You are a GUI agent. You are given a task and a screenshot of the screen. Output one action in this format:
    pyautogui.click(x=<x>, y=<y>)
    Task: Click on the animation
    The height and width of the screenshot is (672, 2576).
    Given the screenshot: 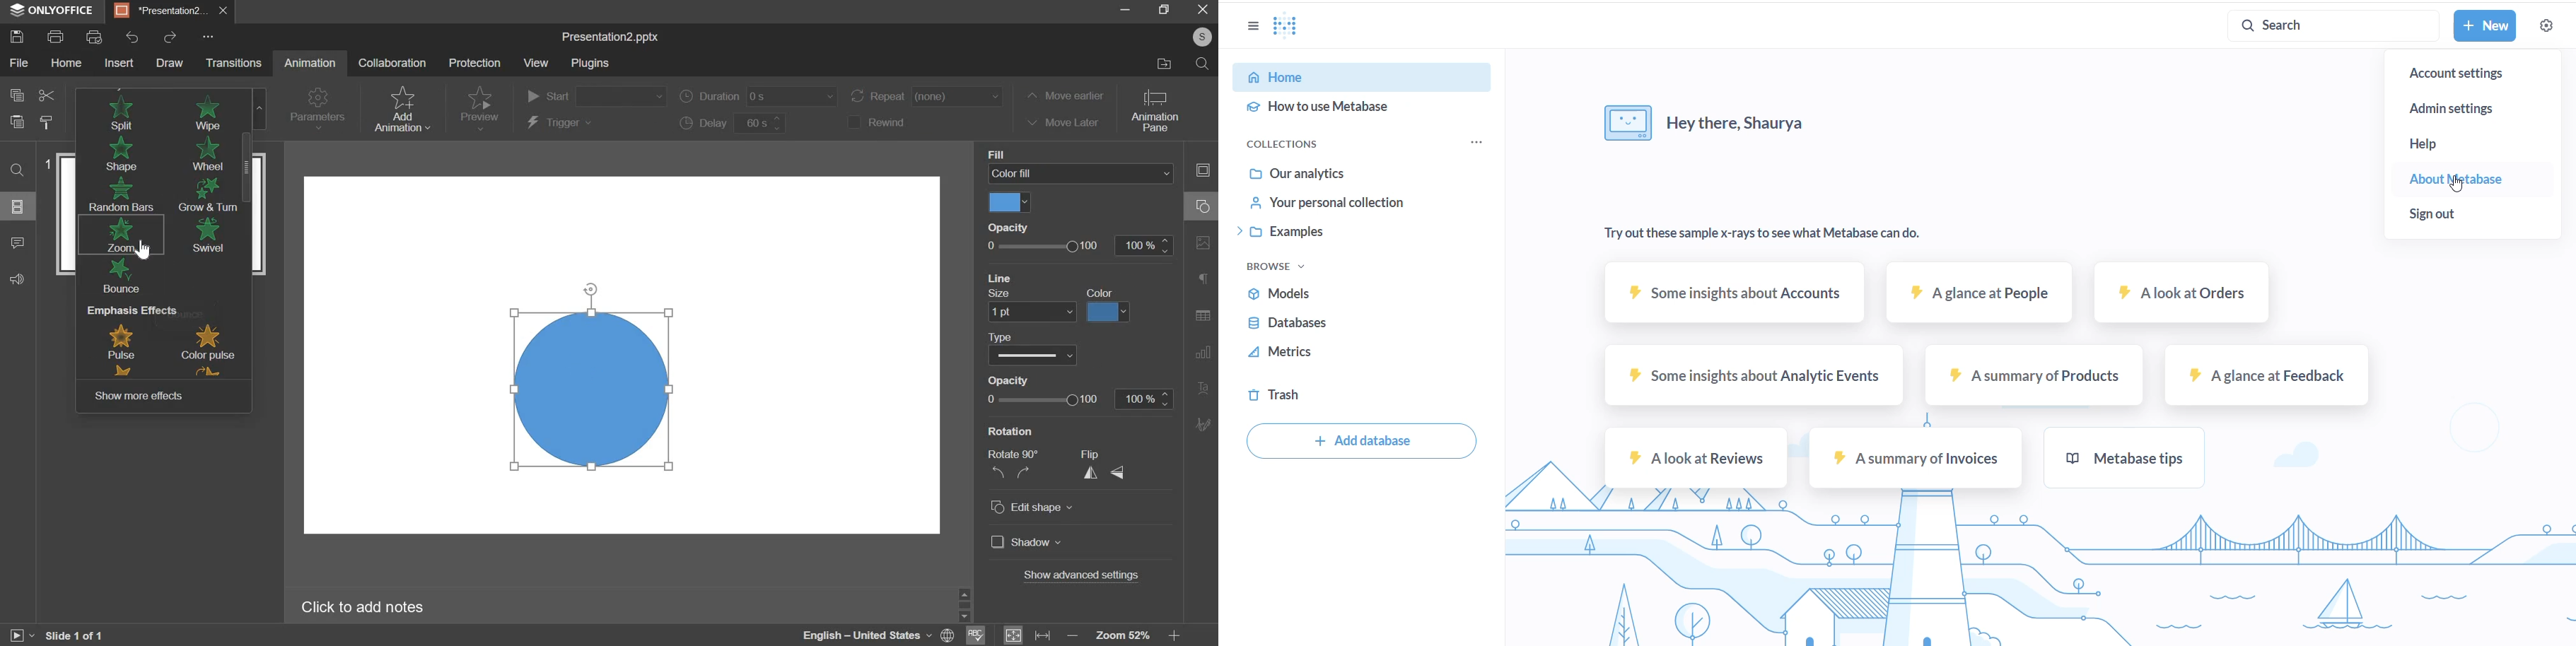 What is the action you would take?
    pyautogui.click(x=310, y=61)
    